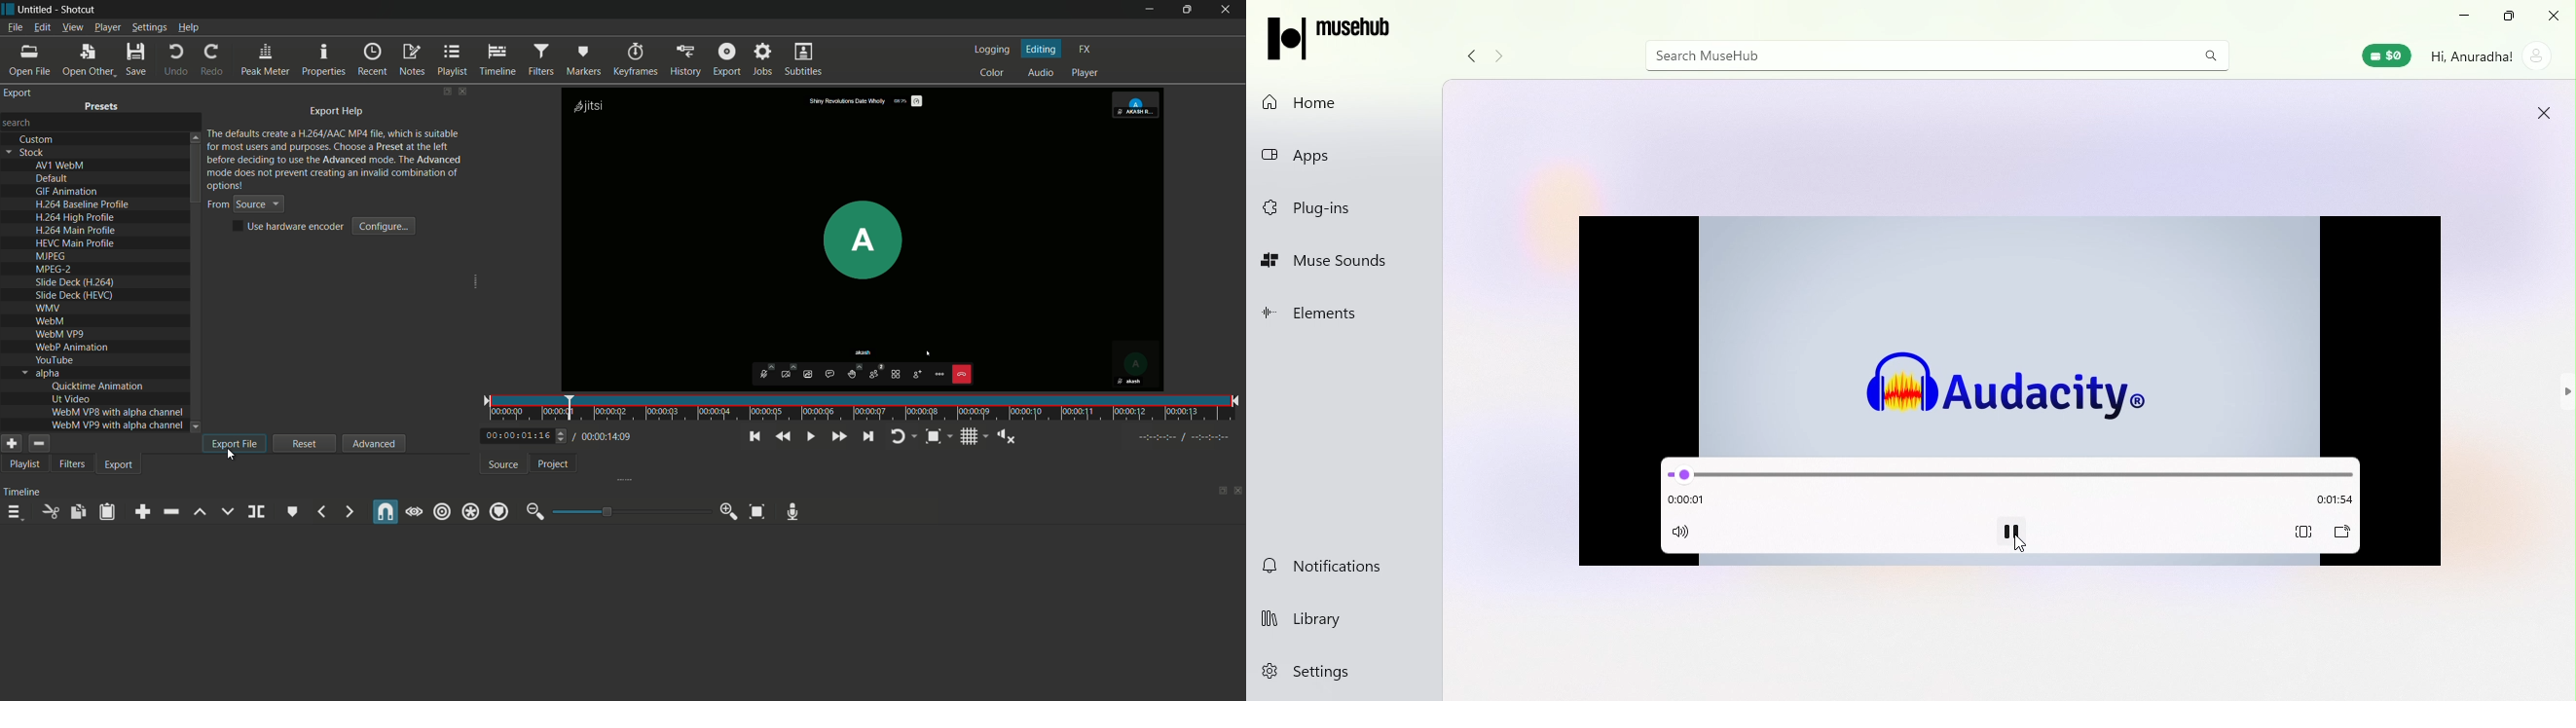 The width and height of the screenshot is (2576, 728). Describe the element at coordinates (212, 60) in the screenshot. I see `redo` at that location.